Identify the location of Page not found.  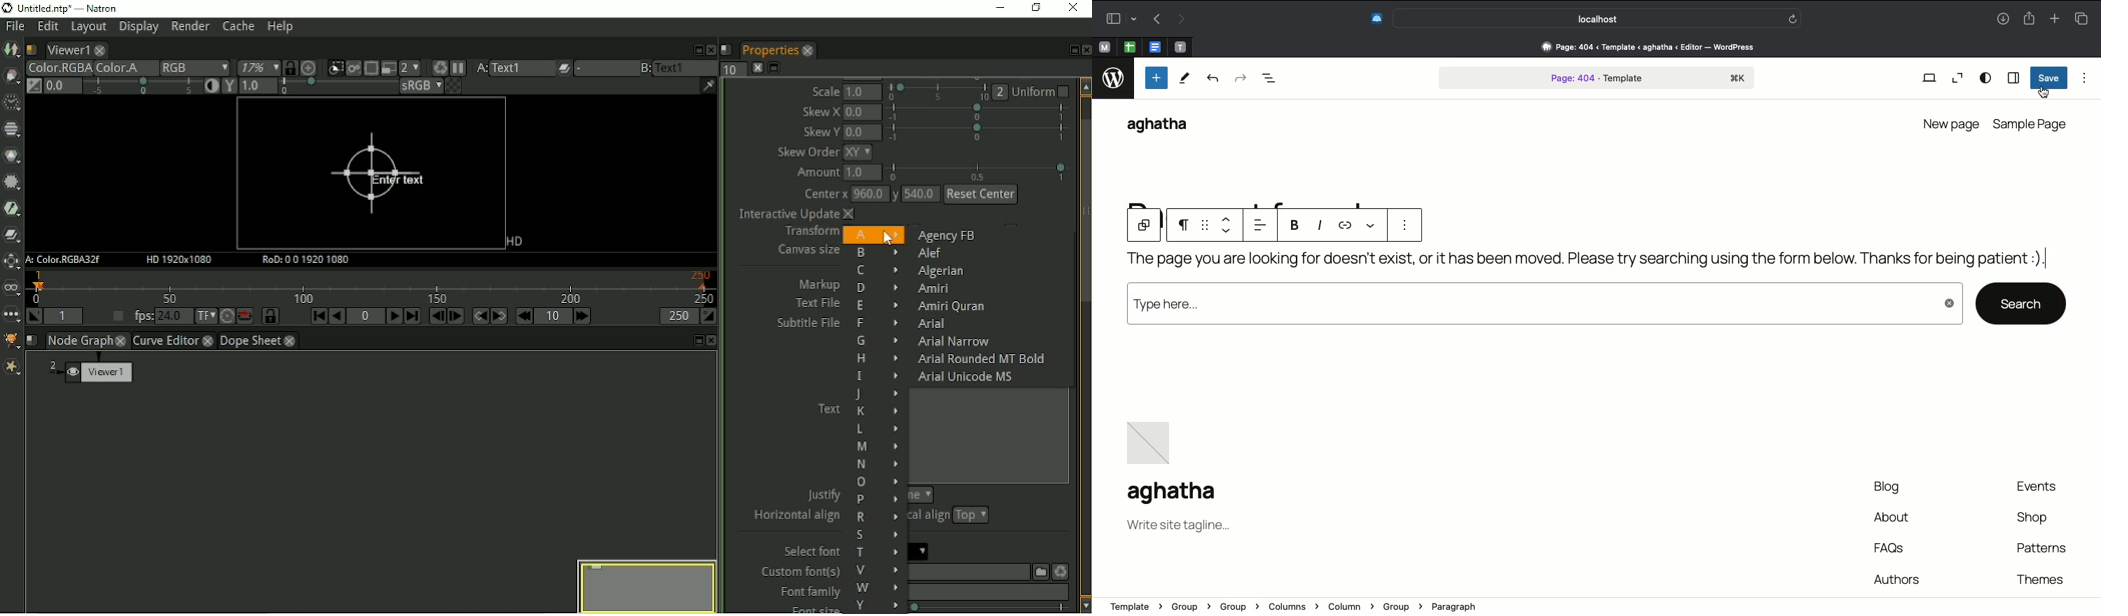
(1489, 264).